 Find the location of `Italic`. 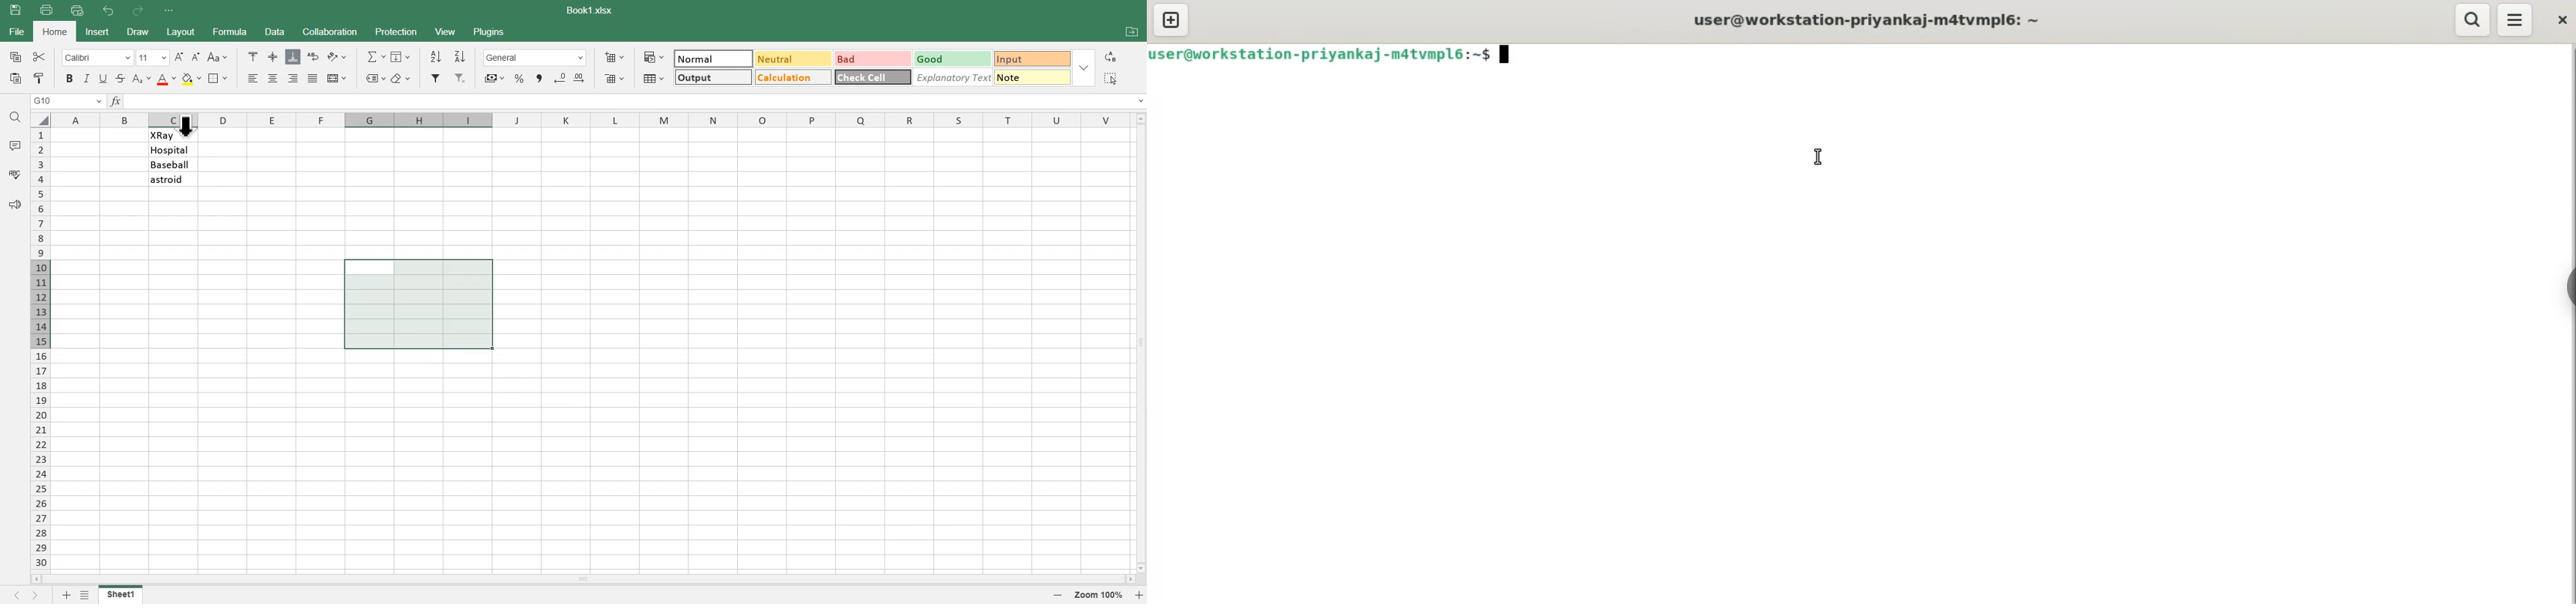

Italic is located at coordinates (87, 78).